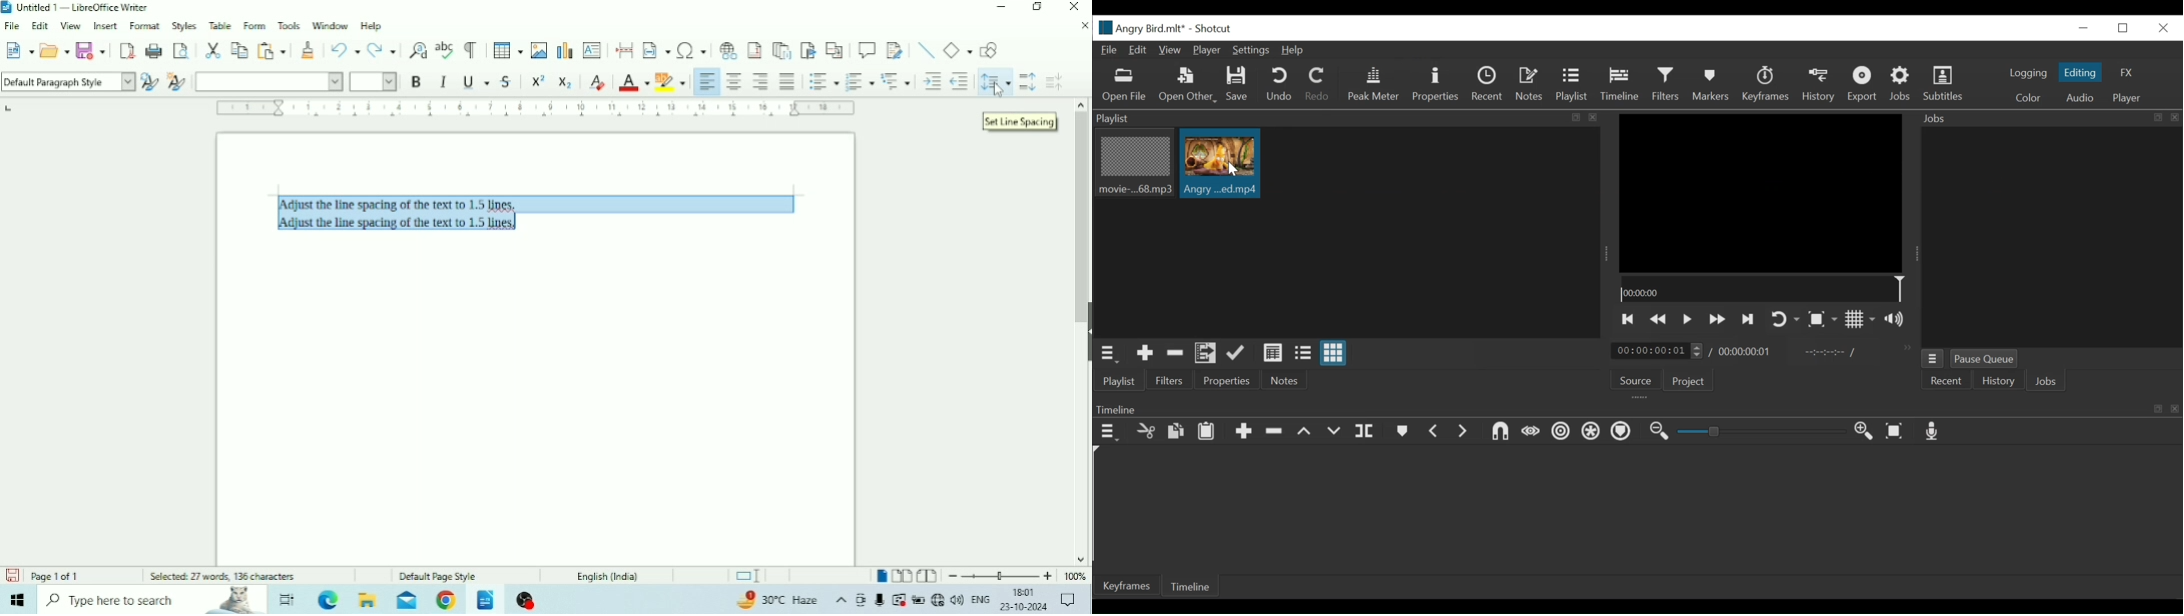 The height and width of the screenshot is (616, 2184). What do you see at coordinates (183, 50) in the screenshot?
I see `Toggle Print Preview` at bounding box center [183, 50].